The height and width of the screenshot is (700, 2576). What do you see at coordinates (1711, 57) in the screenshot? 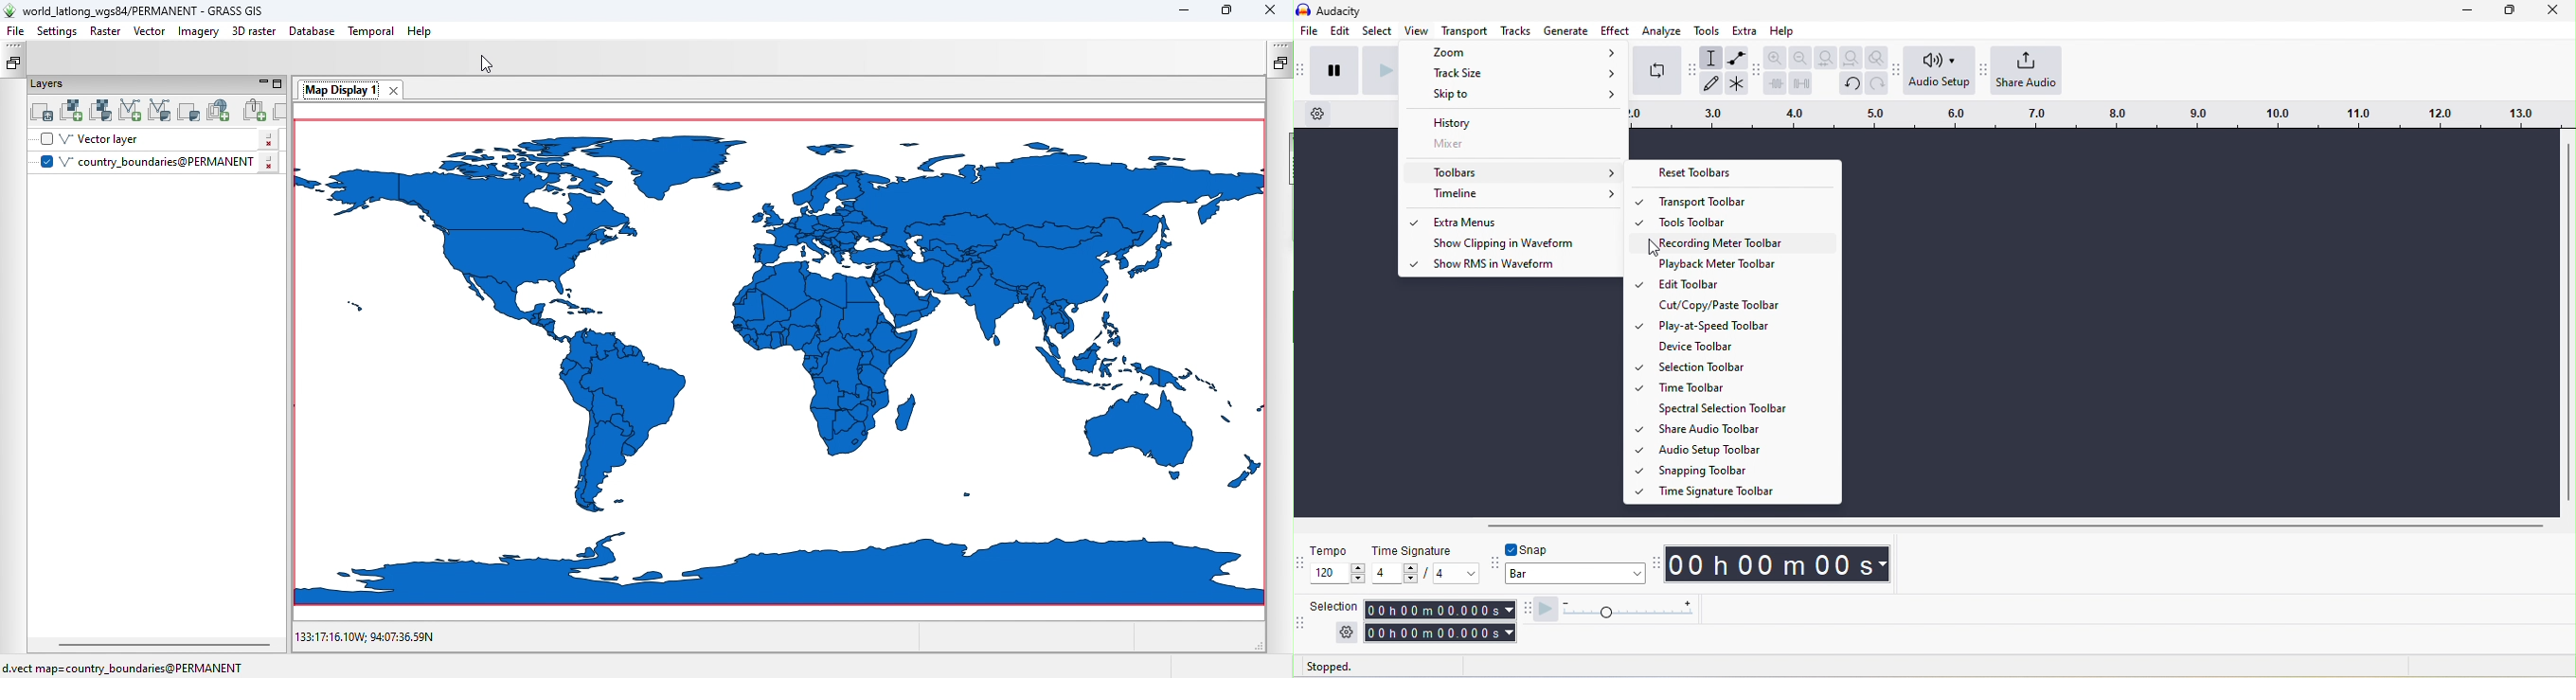
I see `selection tool` at bounding box center [1711, 57].